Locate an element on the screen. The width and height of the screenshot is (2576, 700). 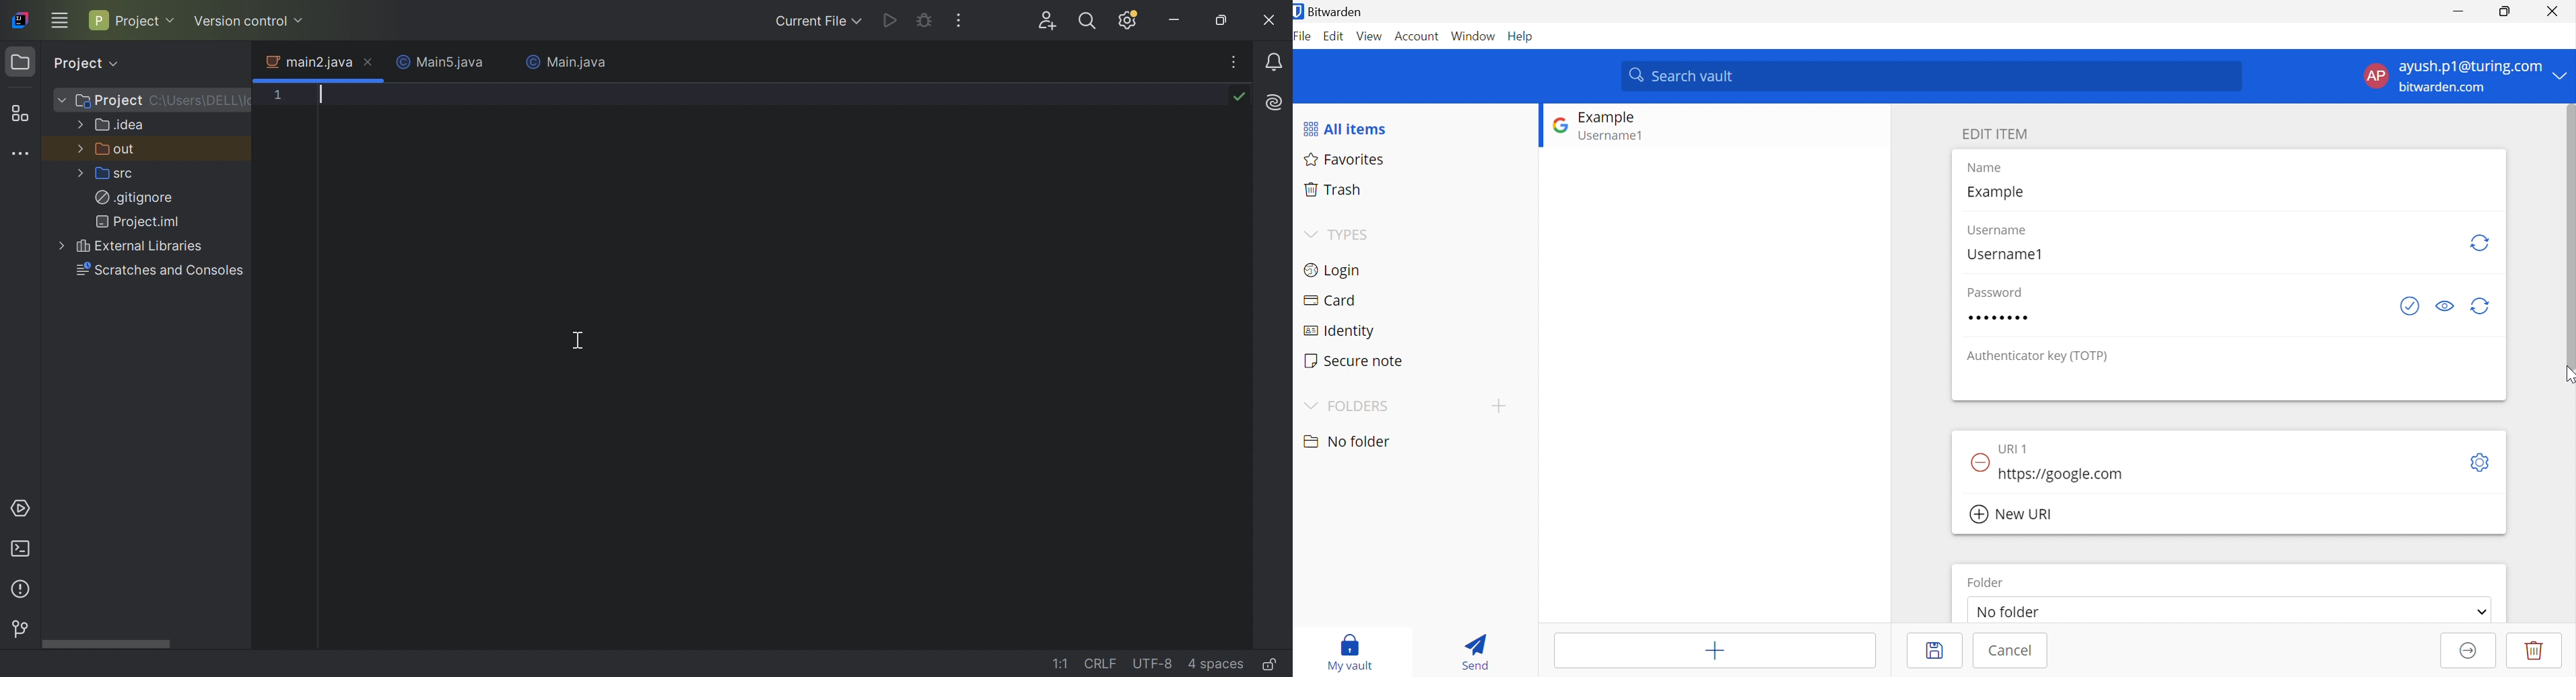
No folder is located at coordinates (2012, 612).